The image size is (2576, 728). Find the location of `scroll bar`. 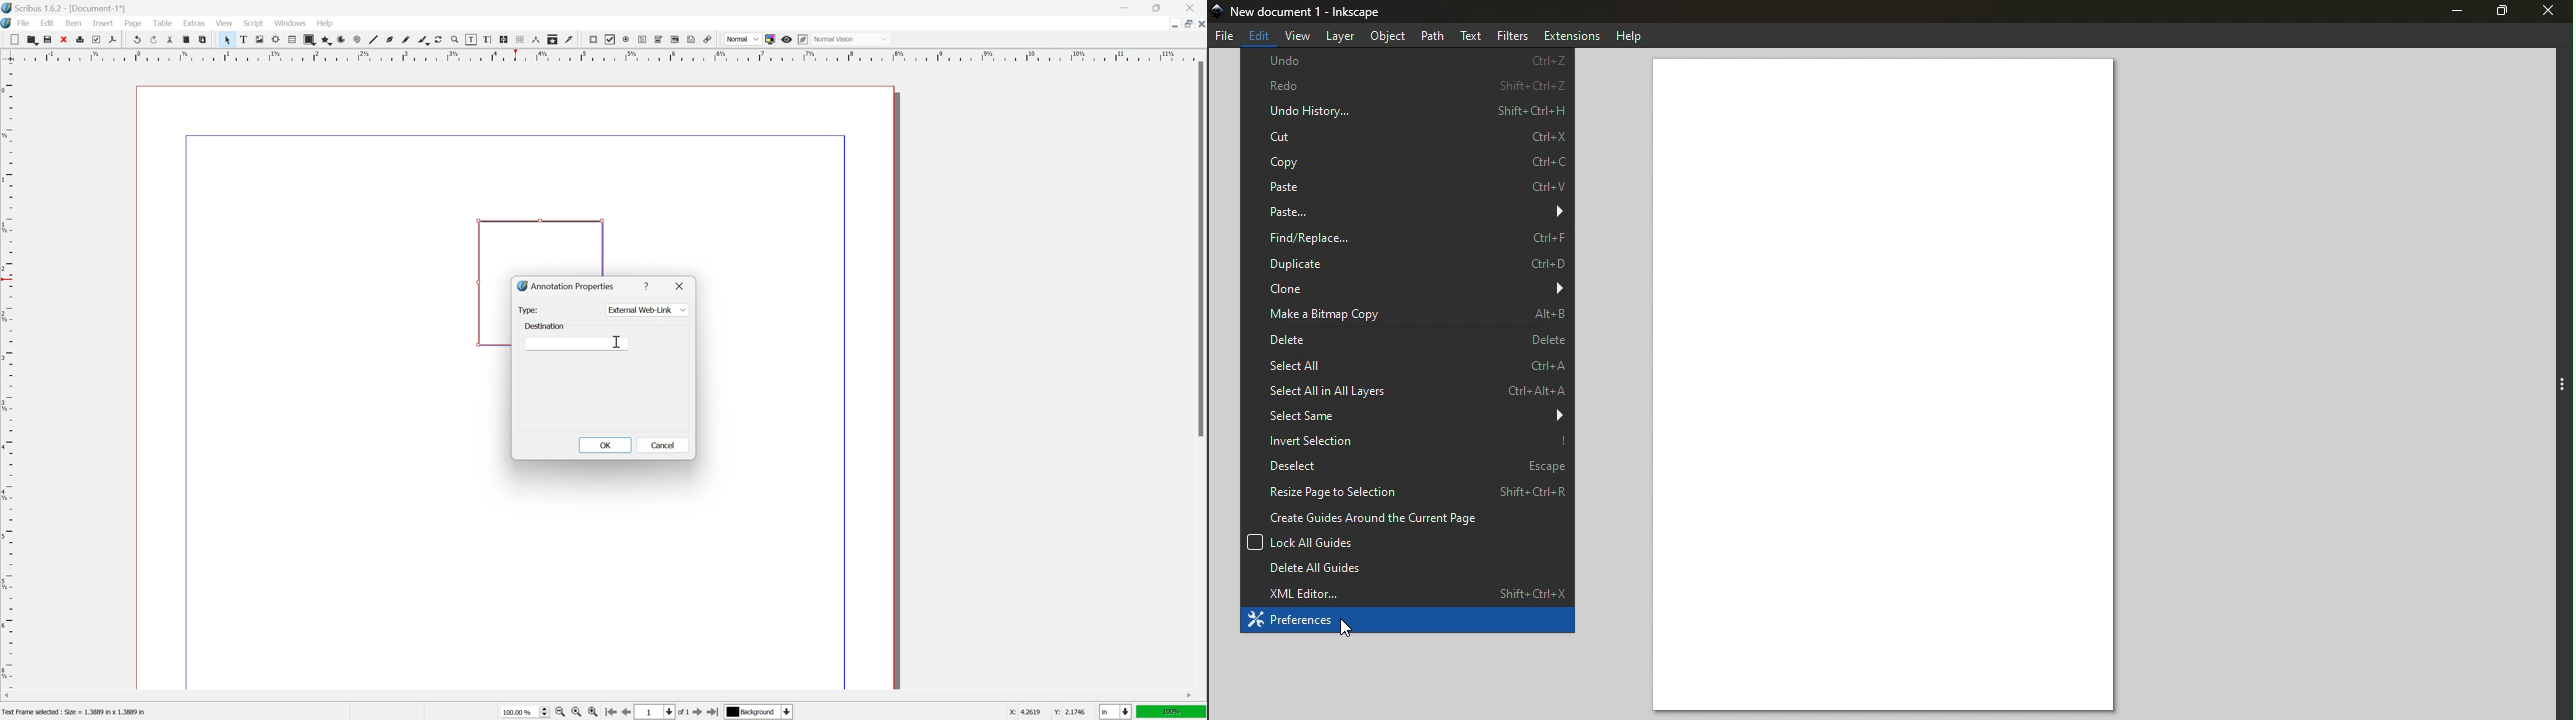

scroll bar is located at coordinates (599, 696).